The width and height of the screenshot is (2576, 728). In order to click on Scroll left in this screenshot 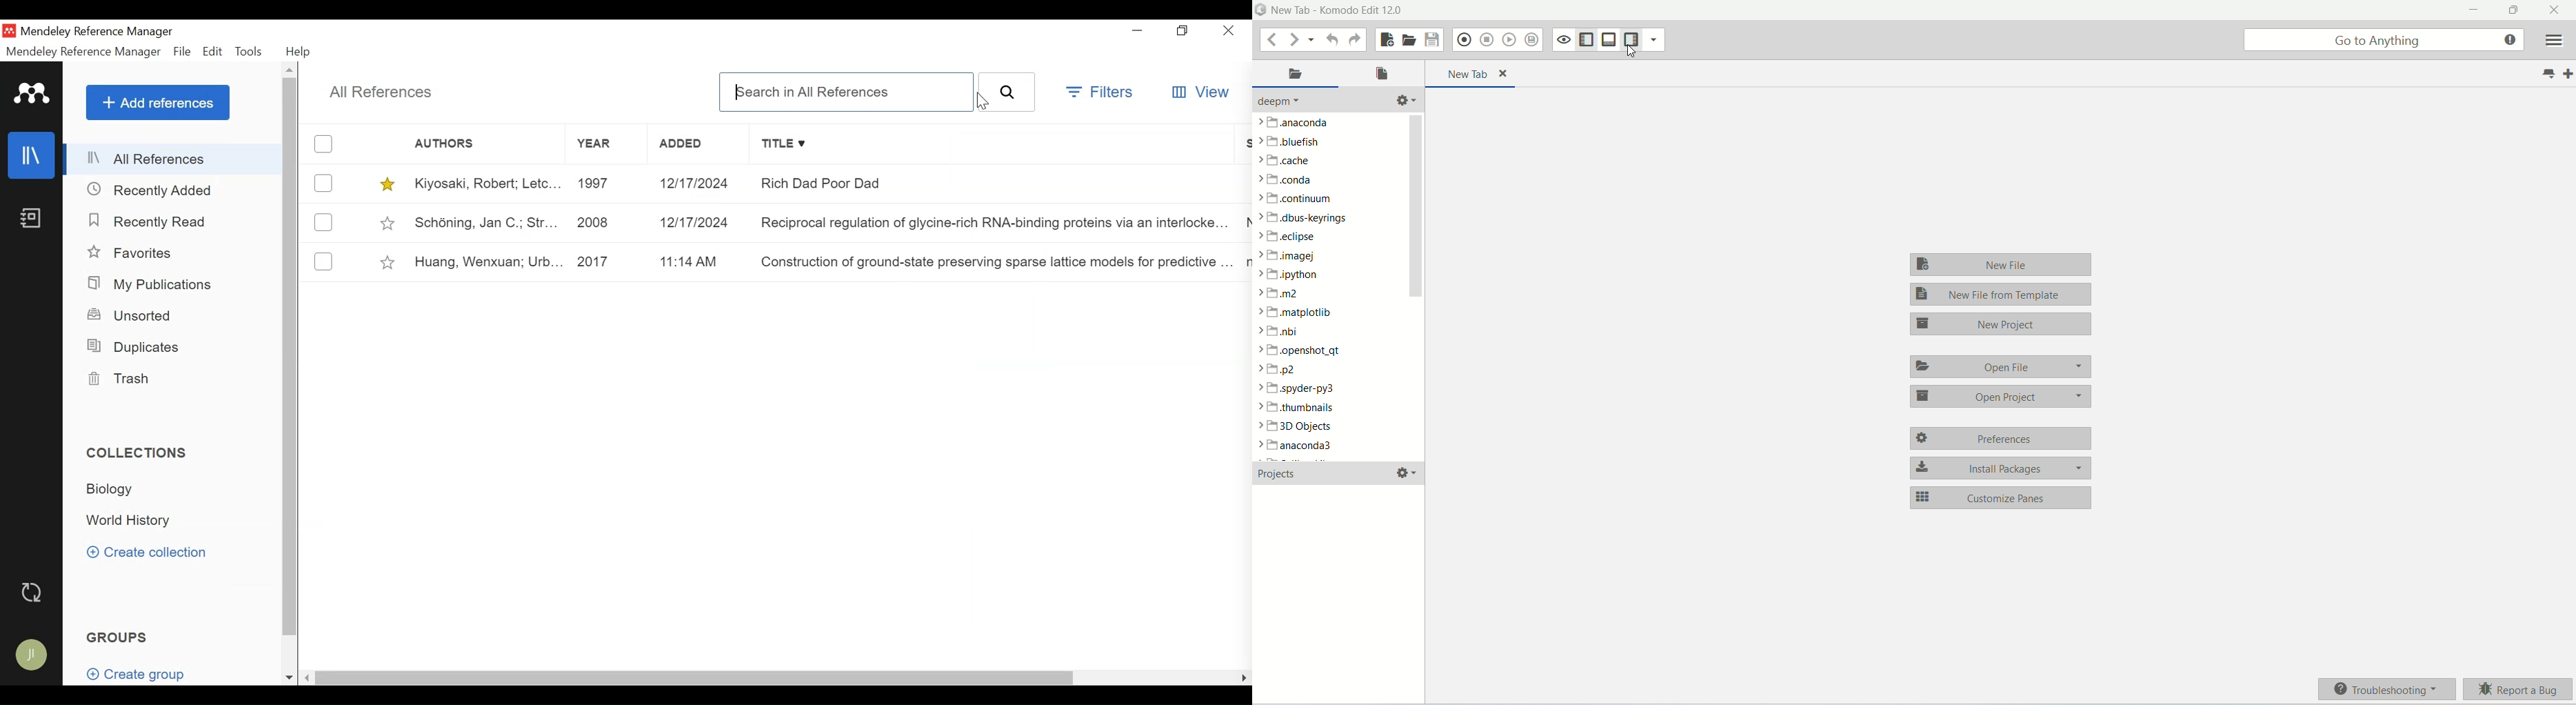, I will do `click(308, 678)`.